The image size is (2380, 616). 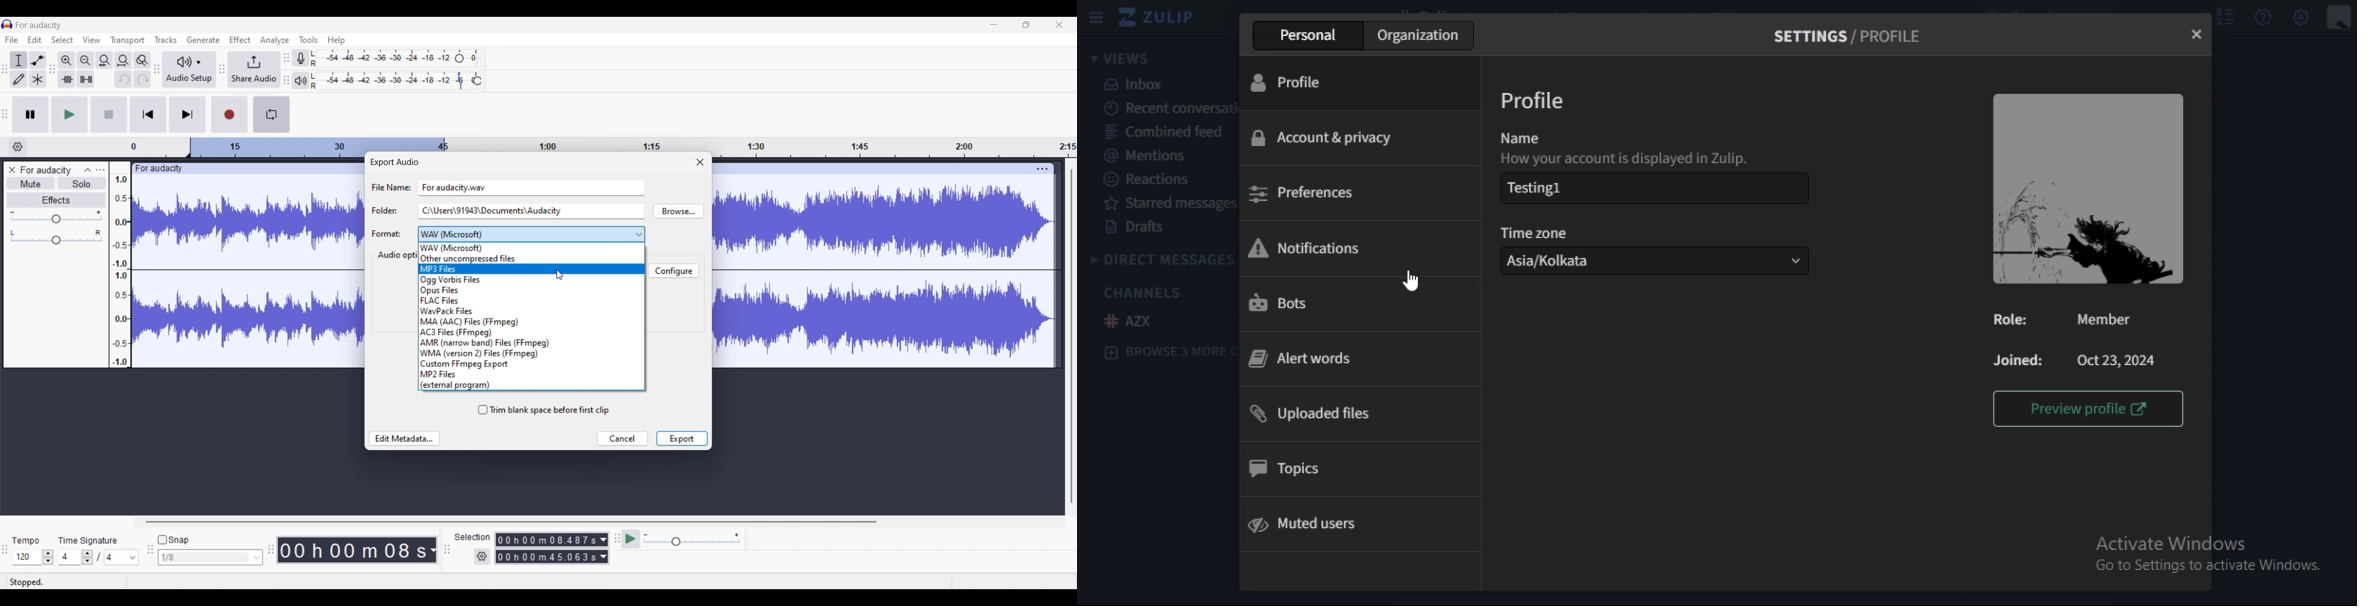 I want to click on Redo, so click(x=143, y=79).